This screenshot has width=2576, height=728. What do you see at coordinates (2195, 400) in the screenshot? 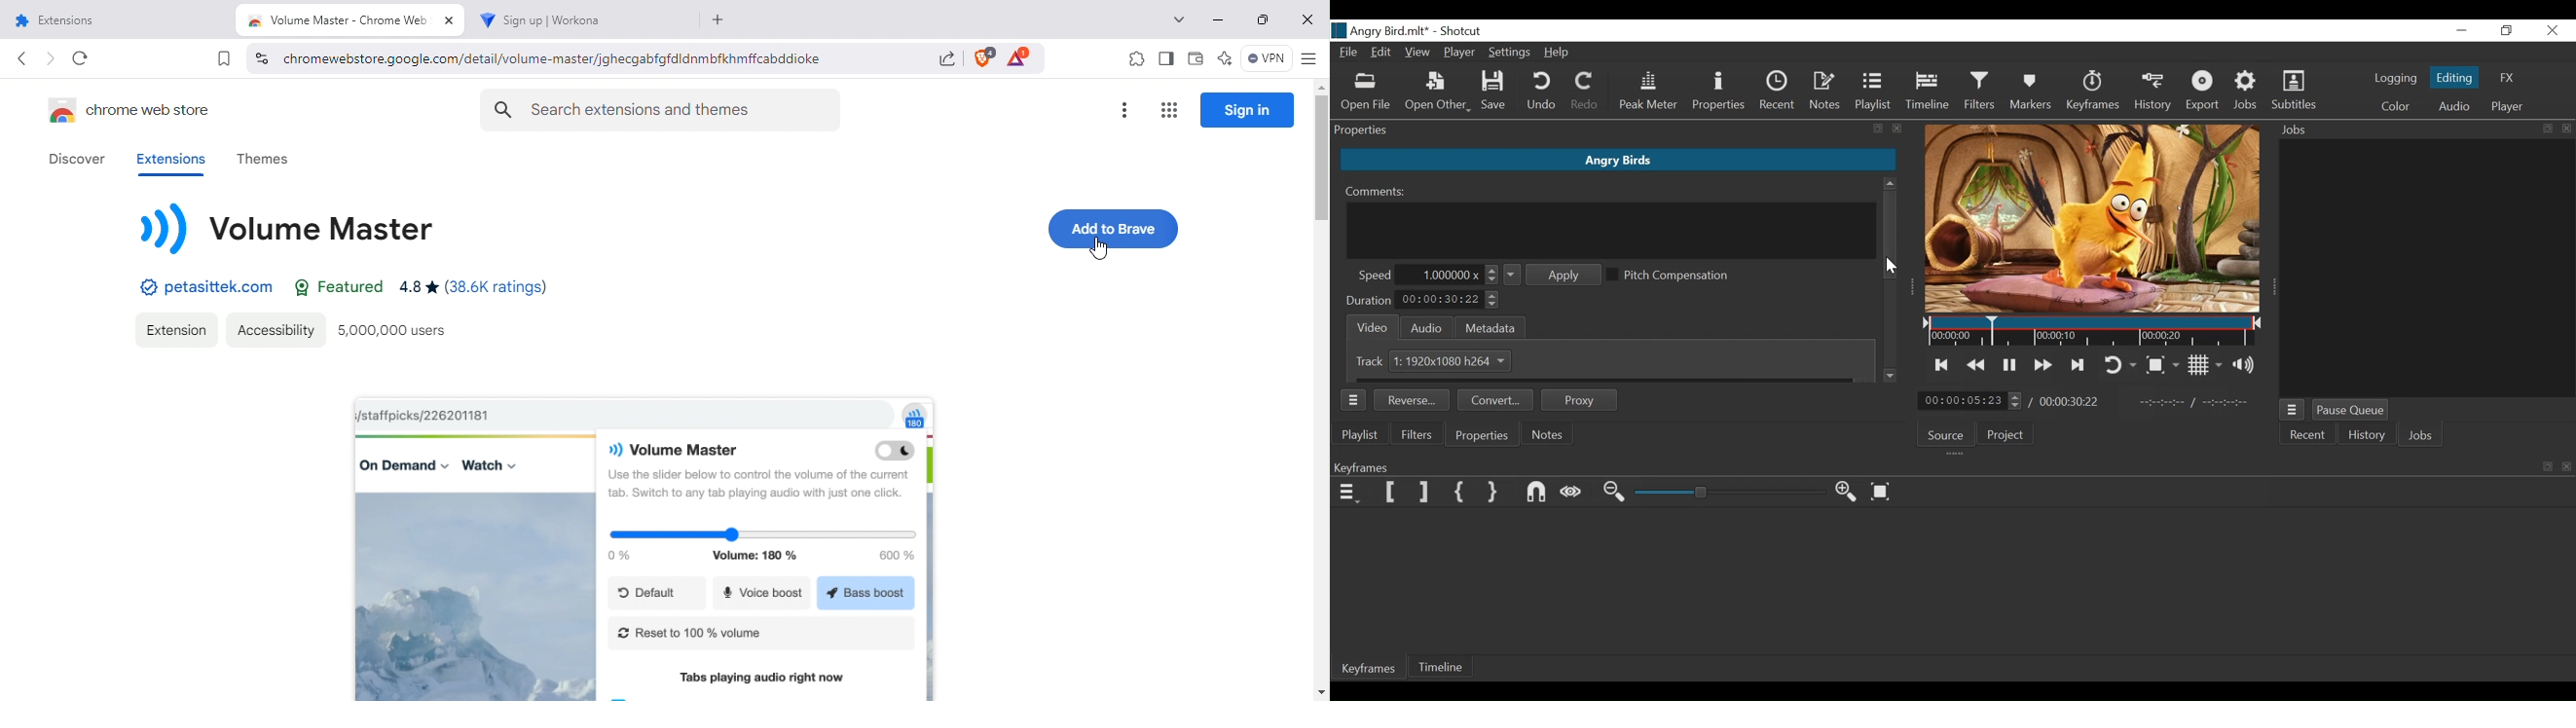
I see `In Point` at bounding box center [2195, 400].